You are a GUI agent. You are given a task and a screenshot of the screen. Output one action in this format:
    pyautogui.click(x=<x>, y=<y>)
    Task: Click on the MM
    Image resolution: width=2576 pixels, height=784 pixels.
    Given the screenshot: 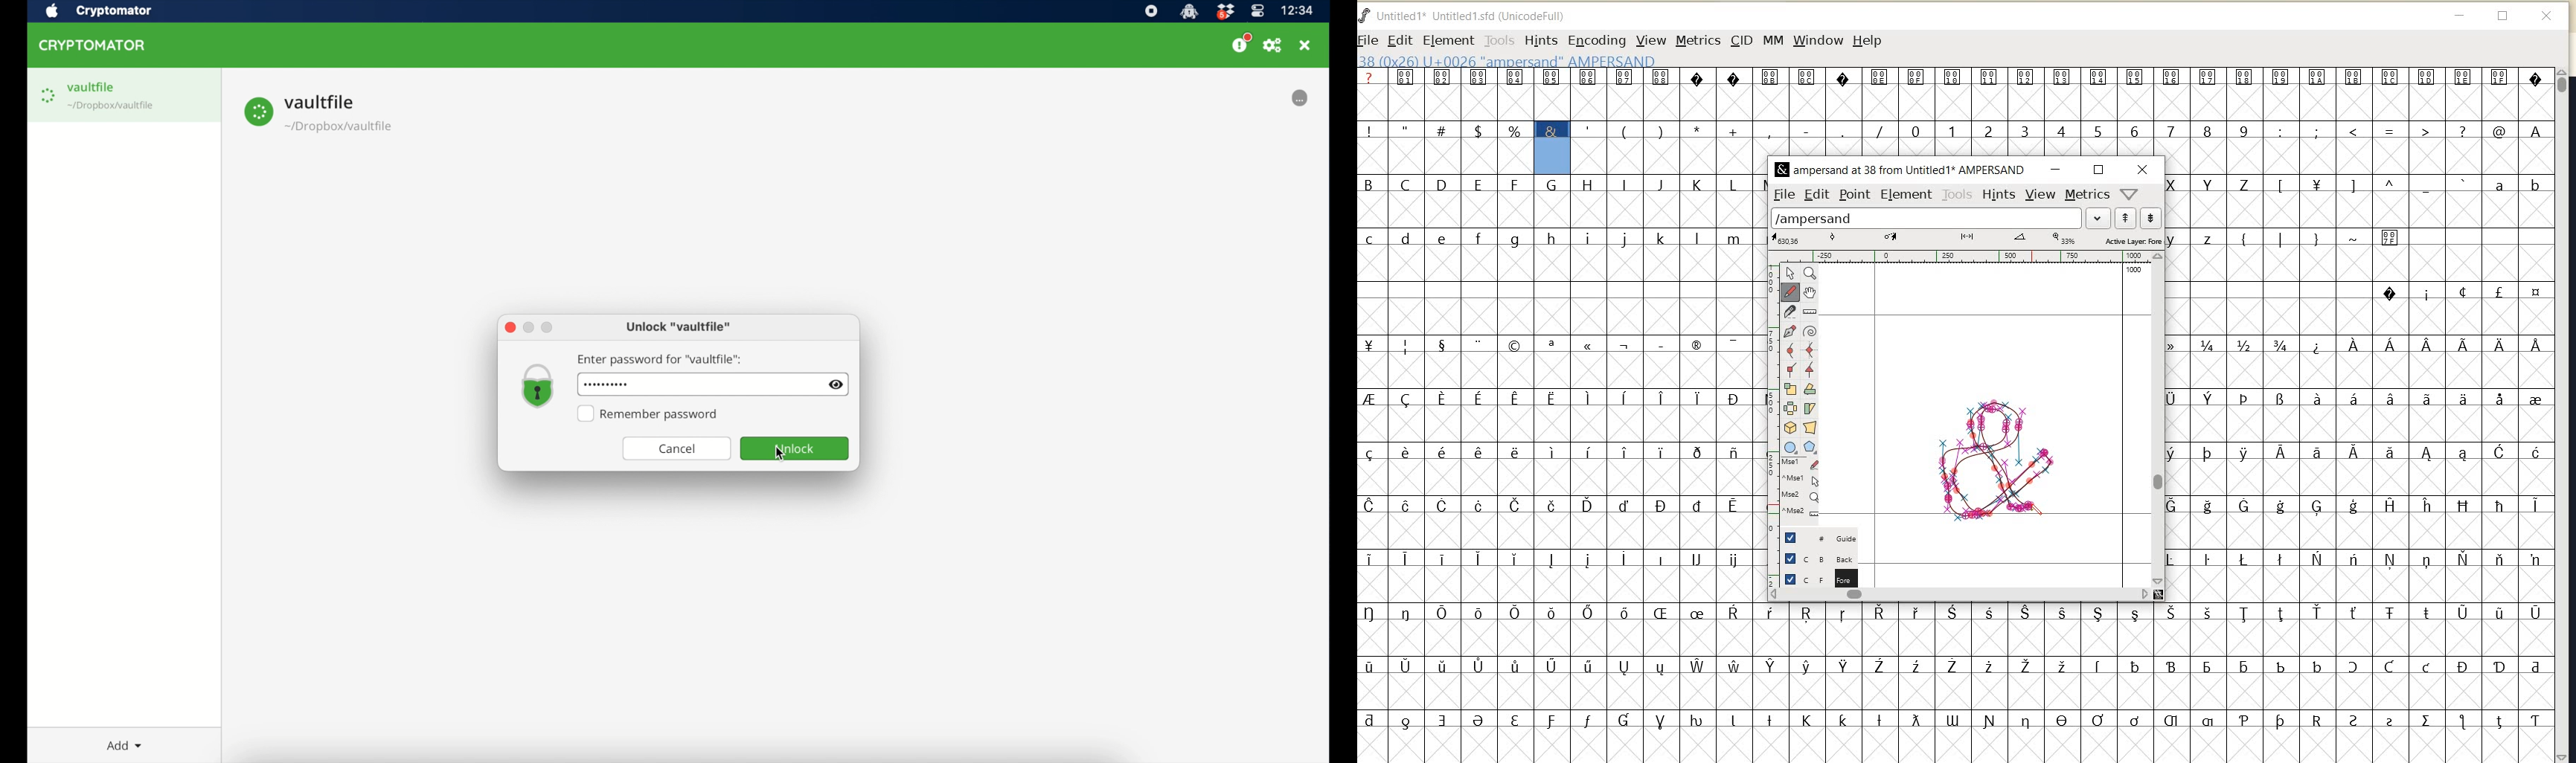 What is the action you would take?
    pyautogui.click(x=1772, y=39)
    